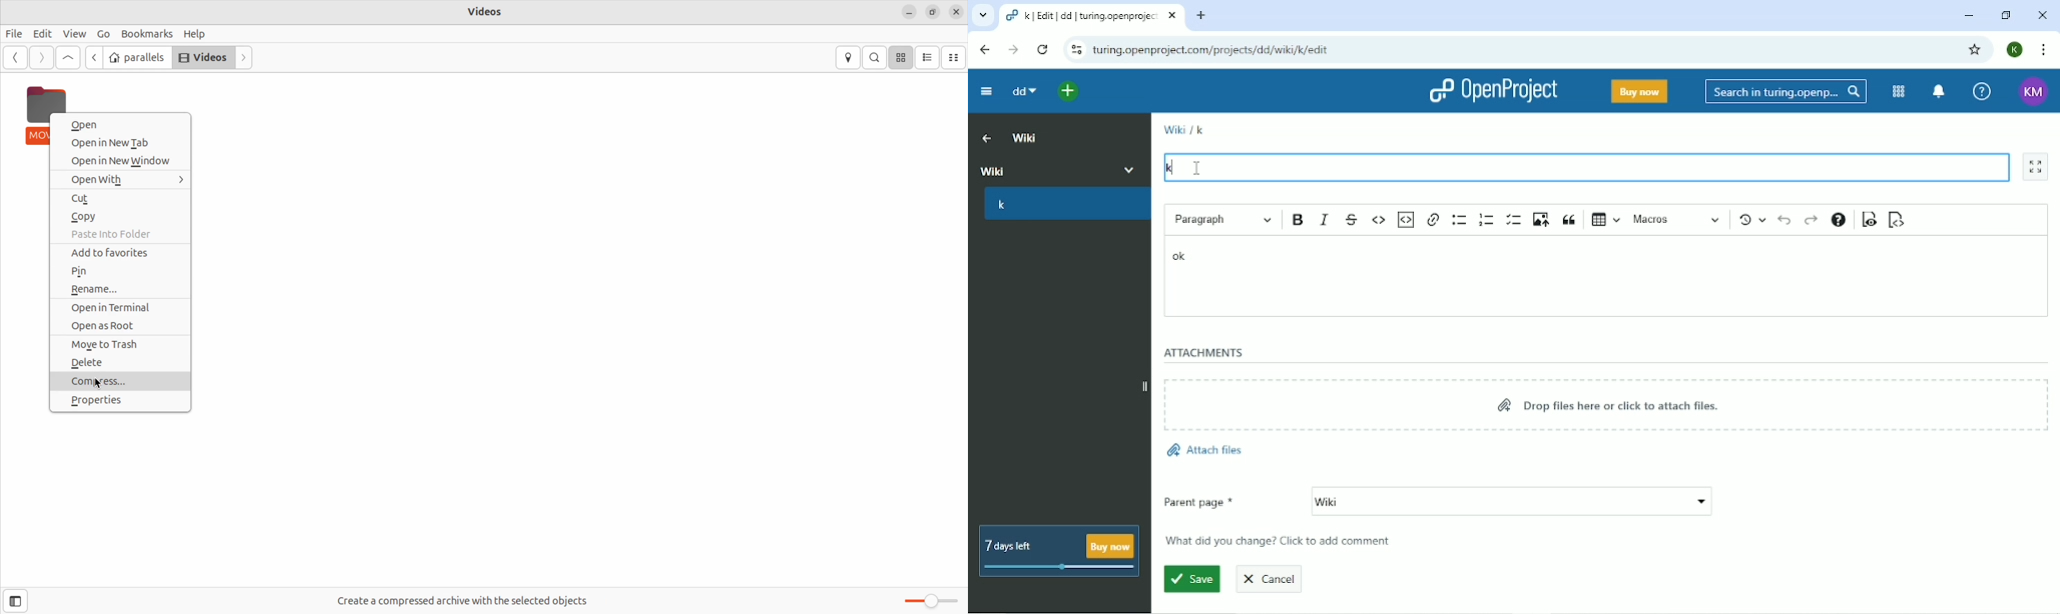 The height and width of the screenshot is (616, 2072). Describe the element at coordinates (1352, 219) in the screenshot. I see `Strikethrough` at that location.